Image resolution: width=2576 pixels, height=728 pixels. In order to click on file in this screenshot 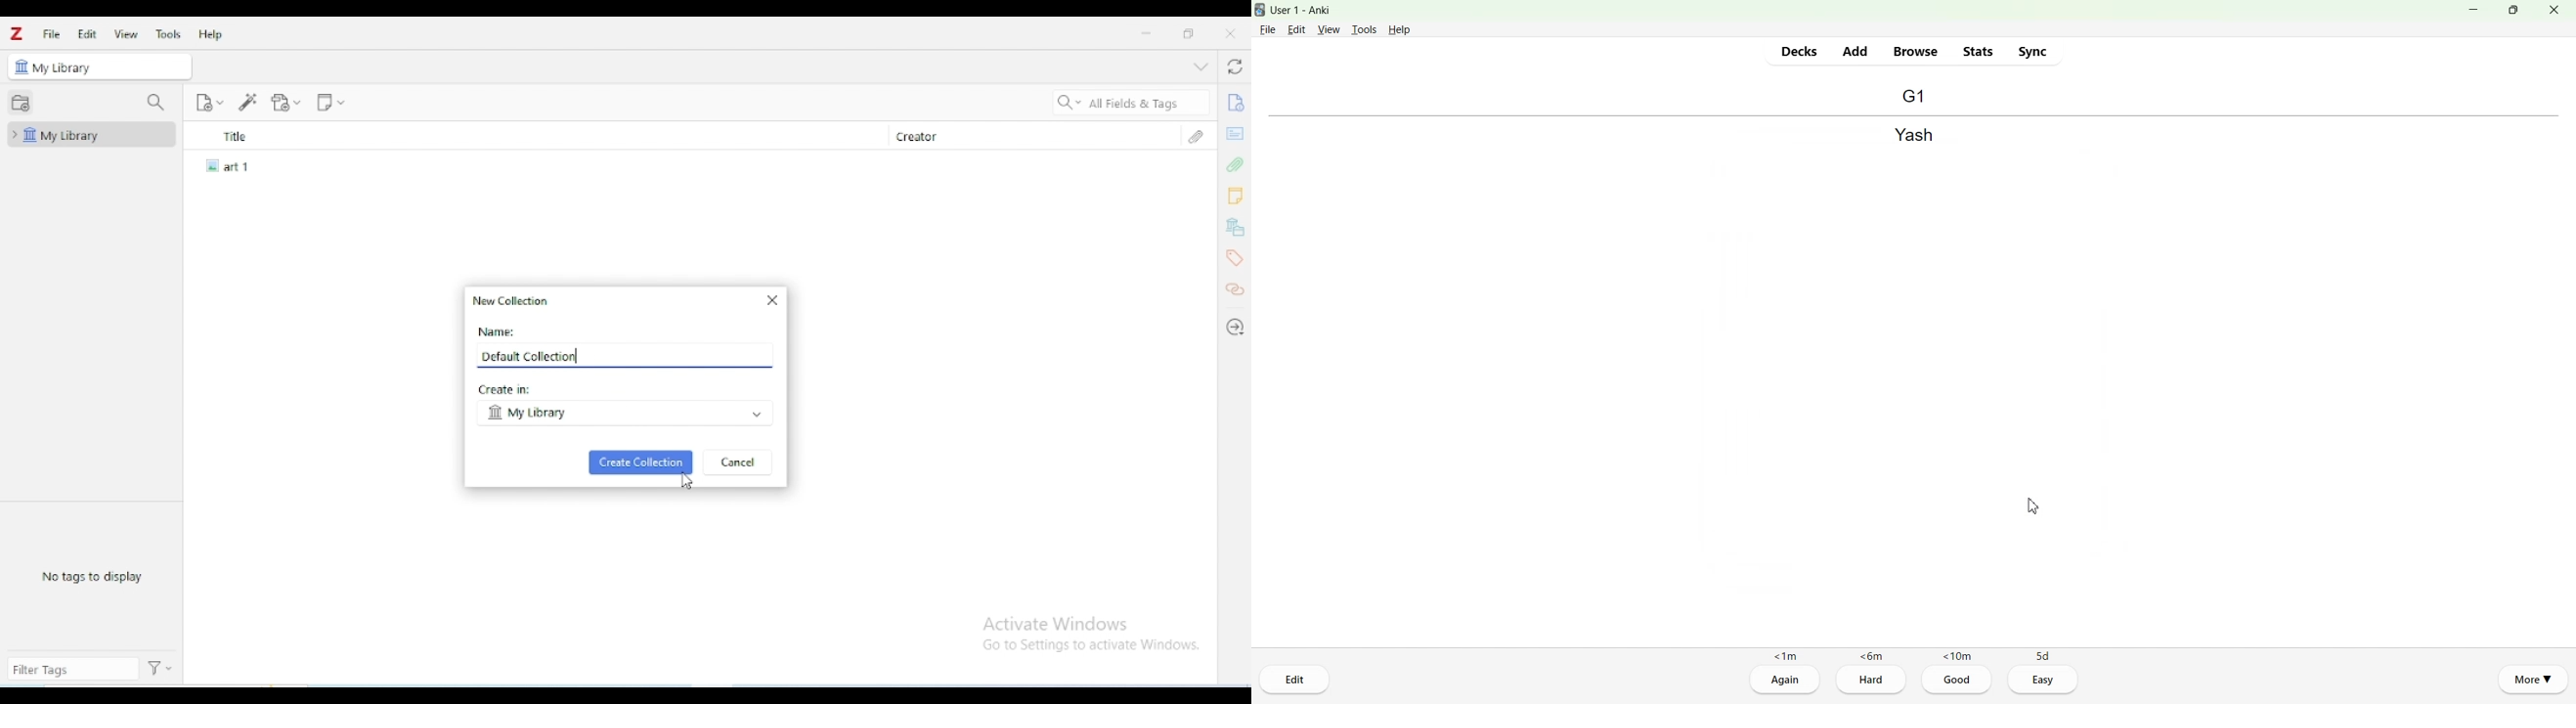, I will do `click(51, 33)`.